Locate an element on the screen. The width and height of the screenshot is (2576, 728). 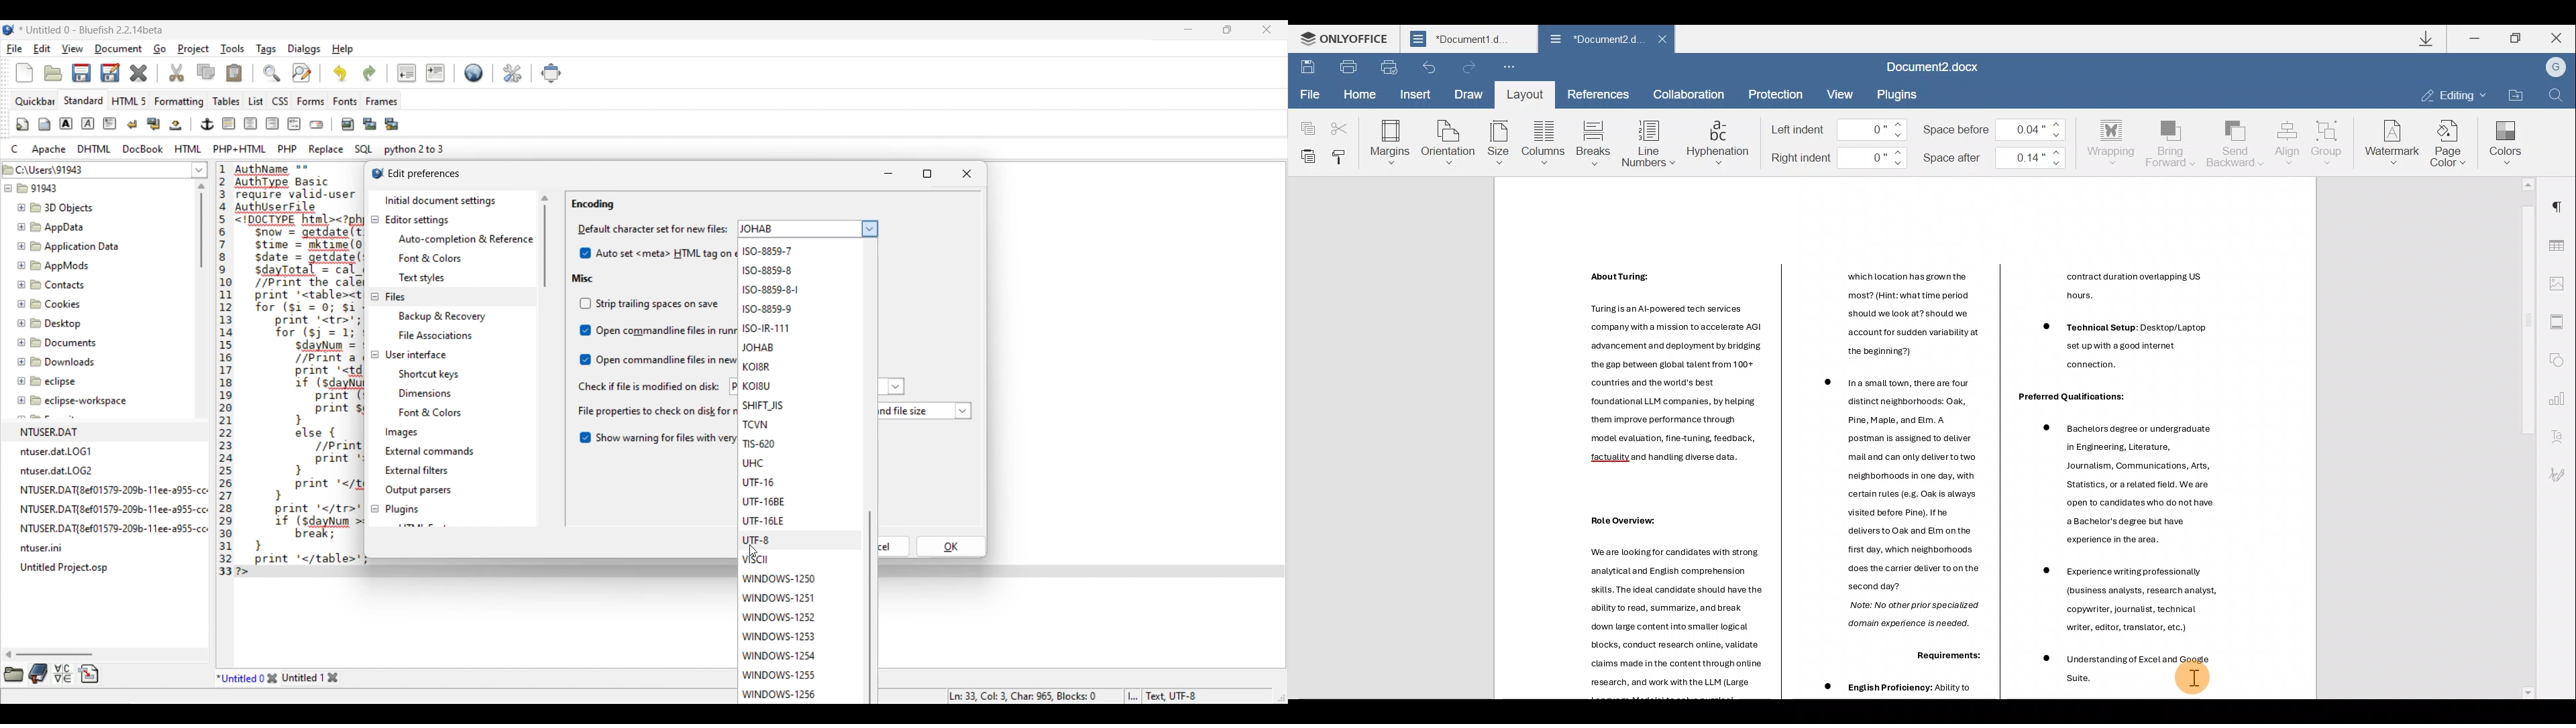
Current code is located at coordinates (290, 371).